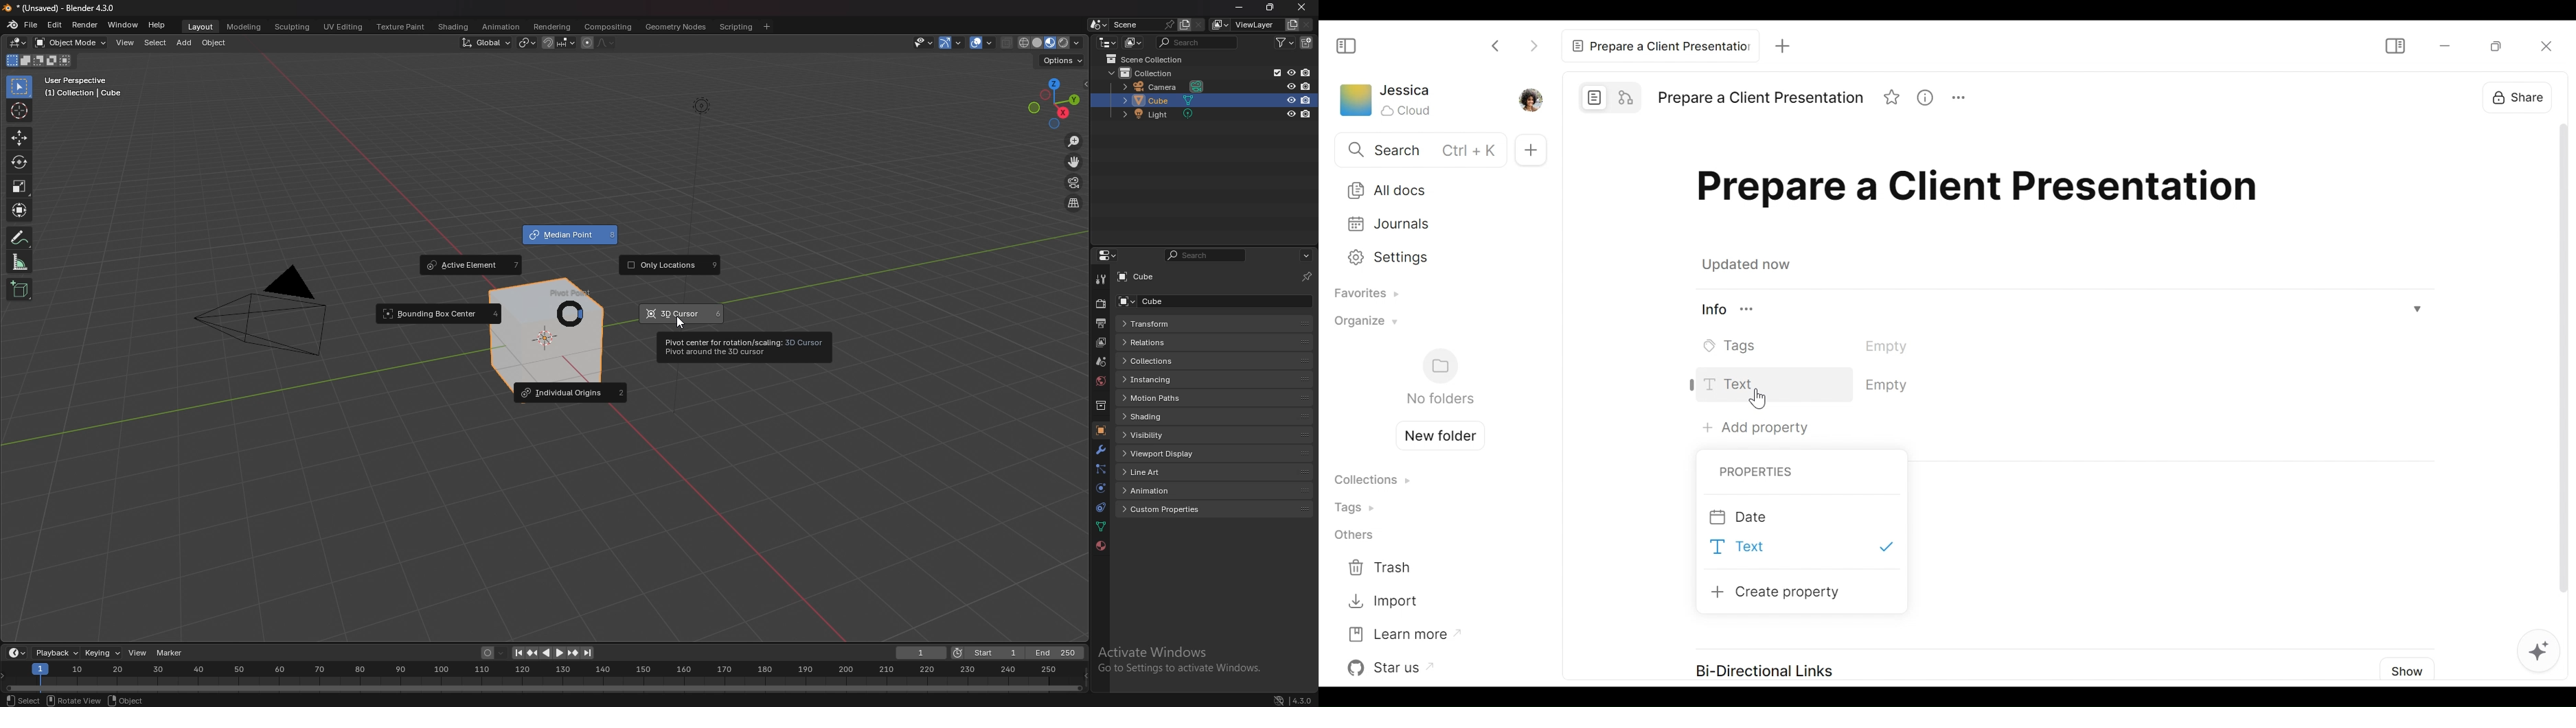 The height and width of the screenshot is (728, 2576). Describe the element at coordinates (137, 653) in the screenshot. I see `view` at that location.